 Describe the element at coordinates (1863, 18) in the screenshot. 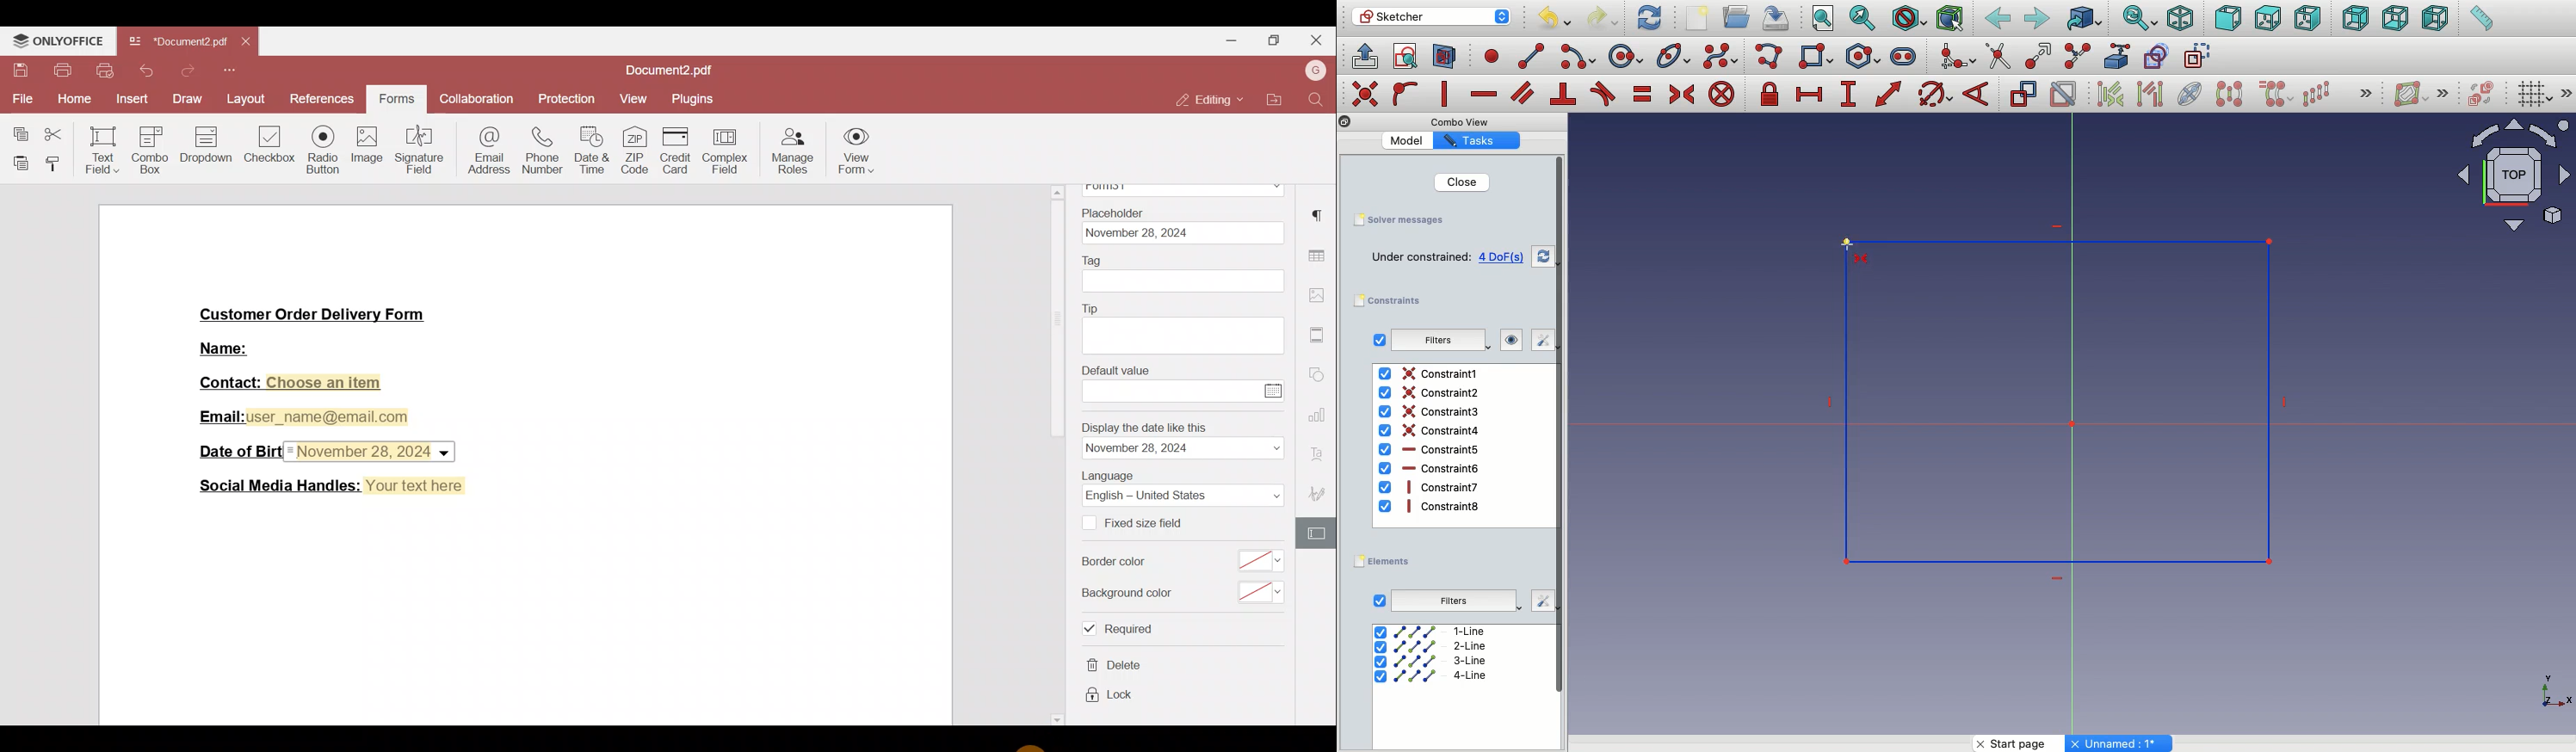

I see `Fit selection` at that location.